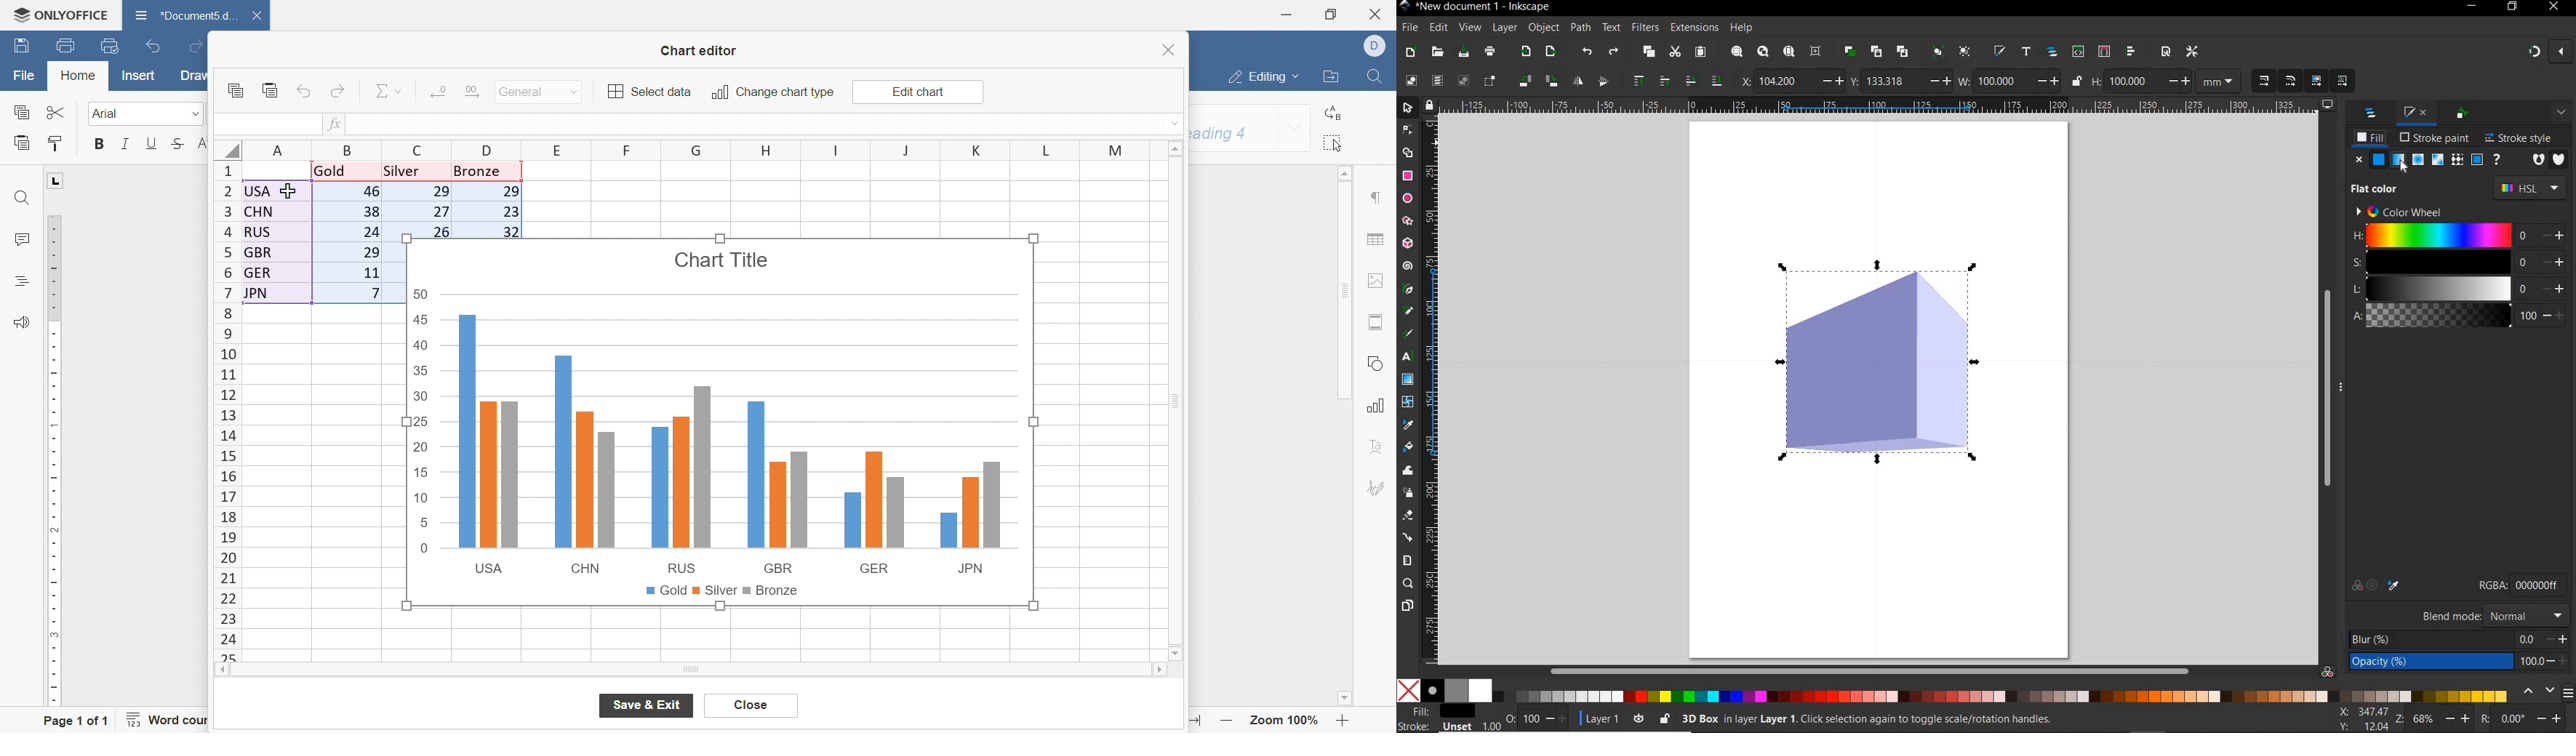 This screenshot has width=2576, height=756. I want to click on CURSOR COORDINATES, so click(2361, 718).